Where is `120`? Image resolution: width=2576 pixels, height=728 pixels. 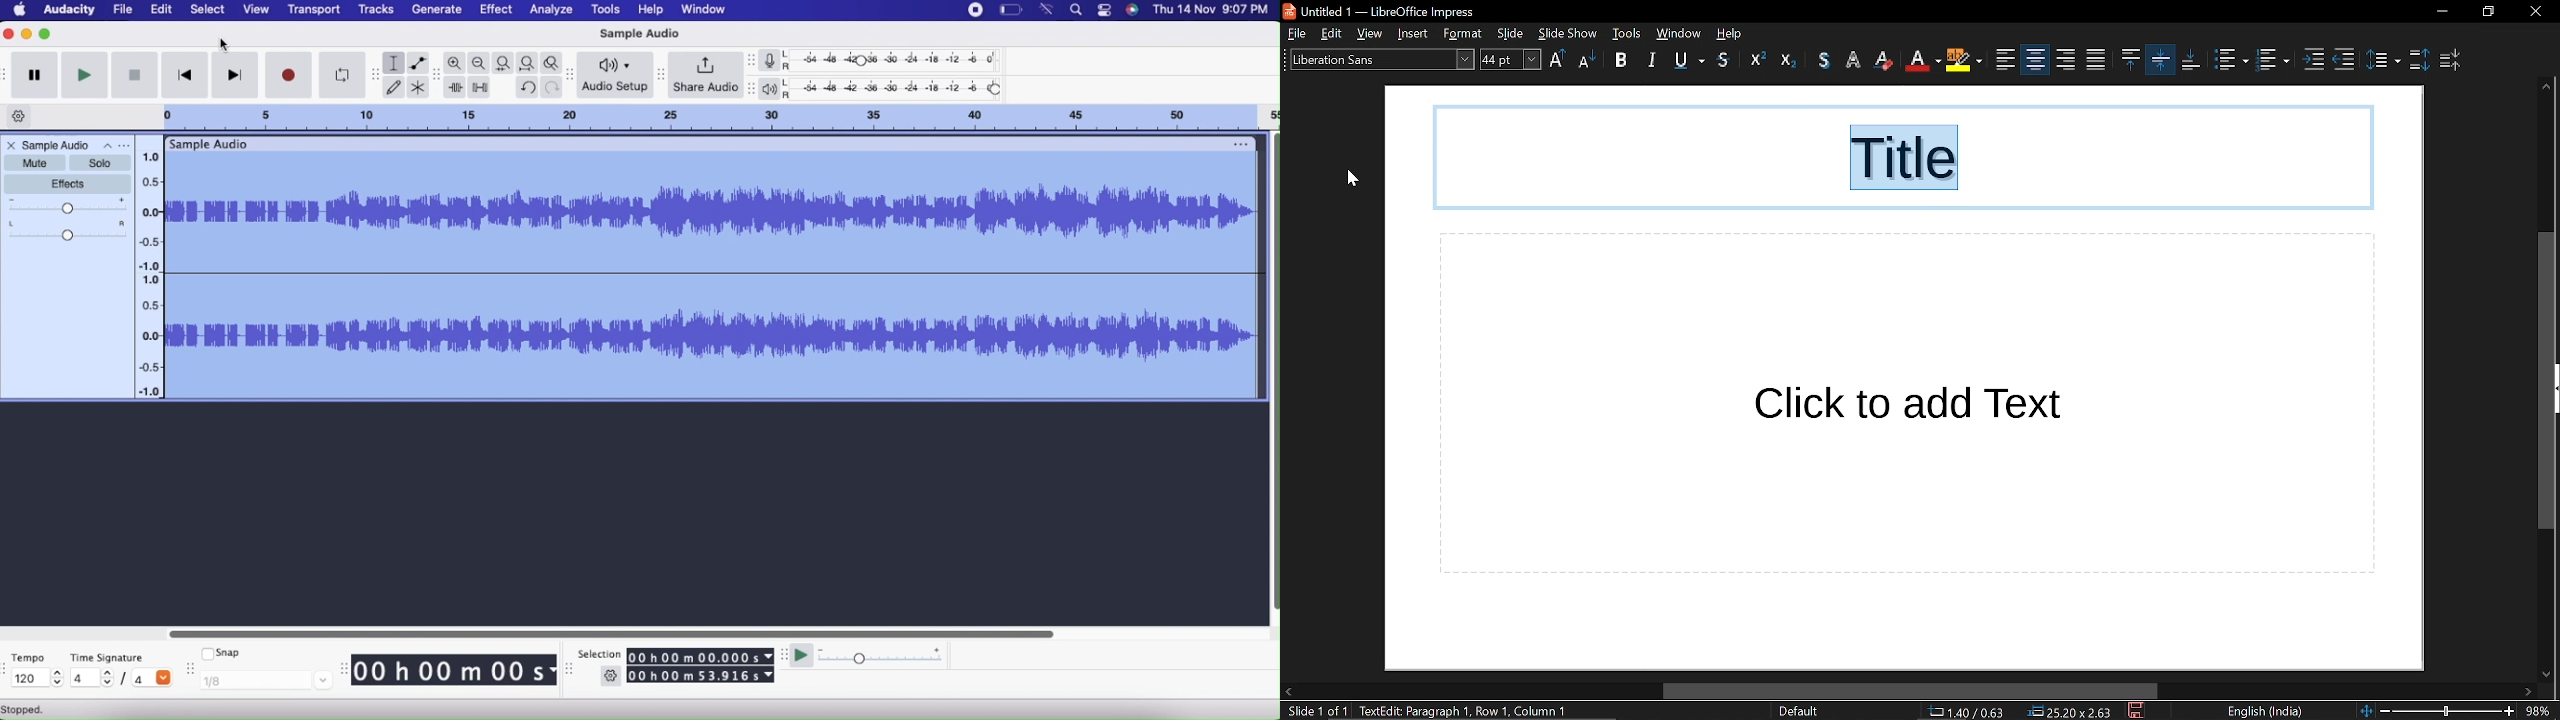 120 is located at coordinates (38, 678).